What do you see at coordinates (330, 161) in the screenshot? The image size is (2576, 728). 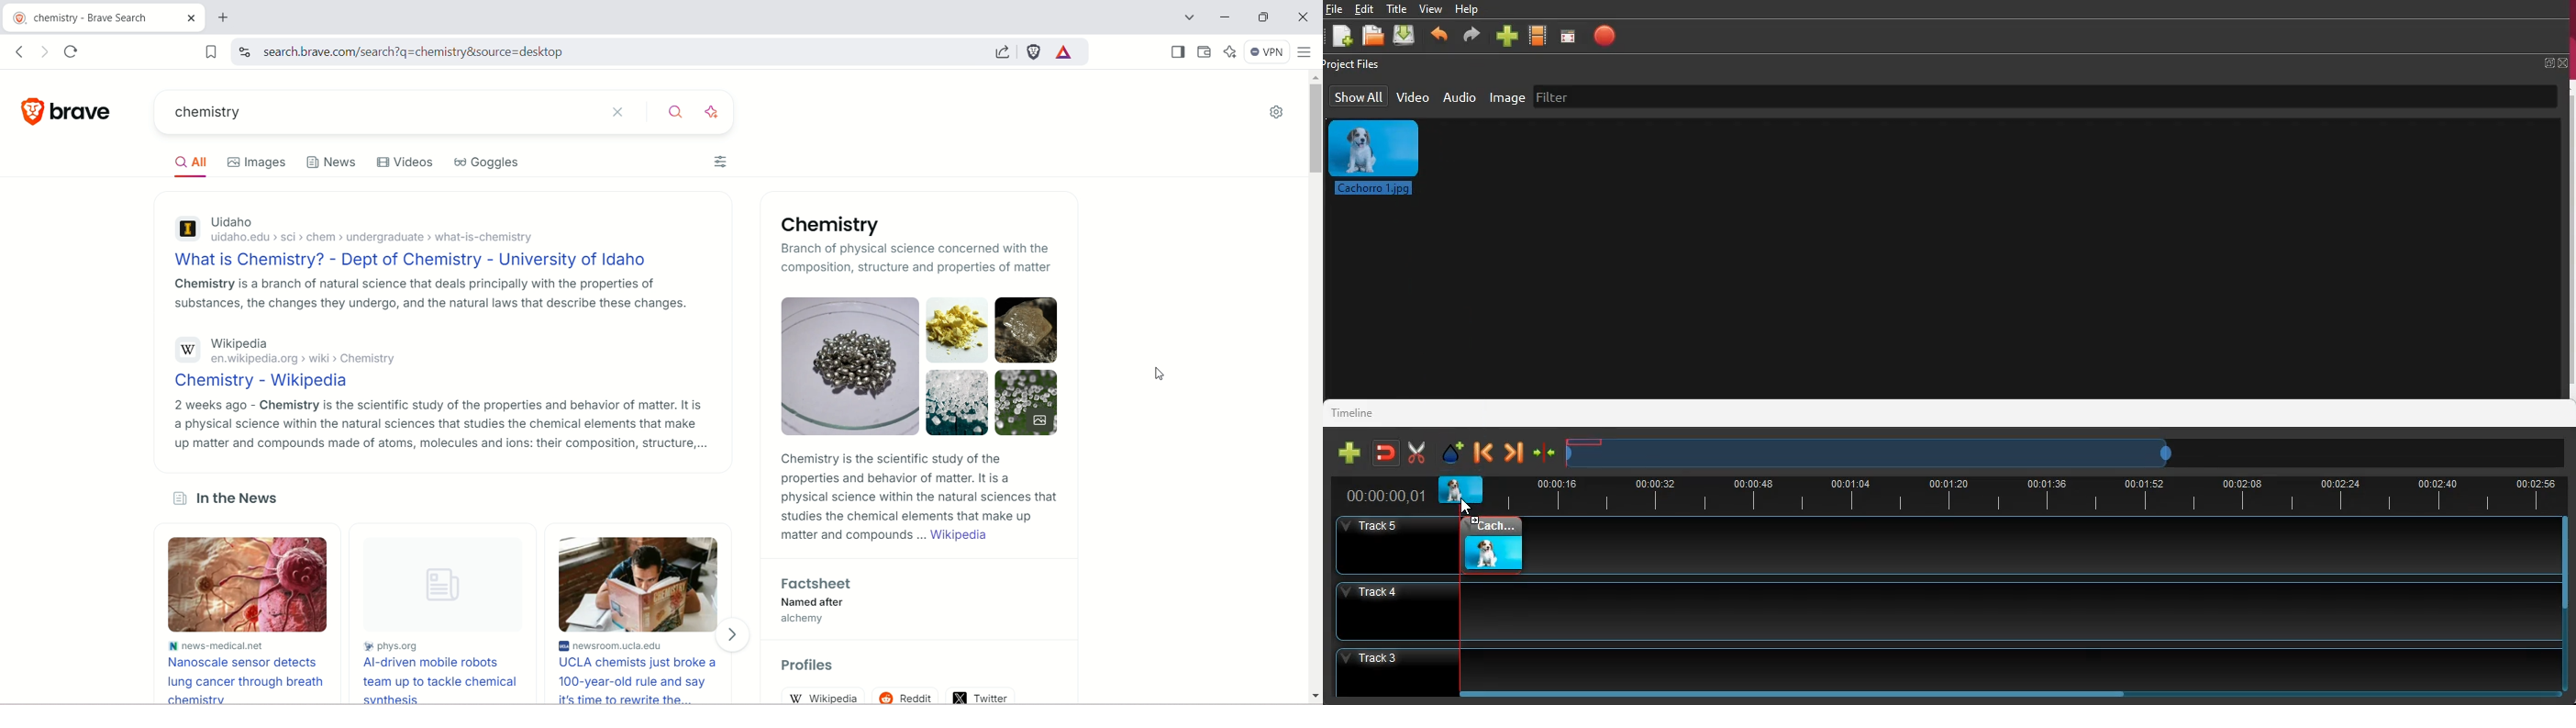 I see `News` at bounding box center [330, 161].